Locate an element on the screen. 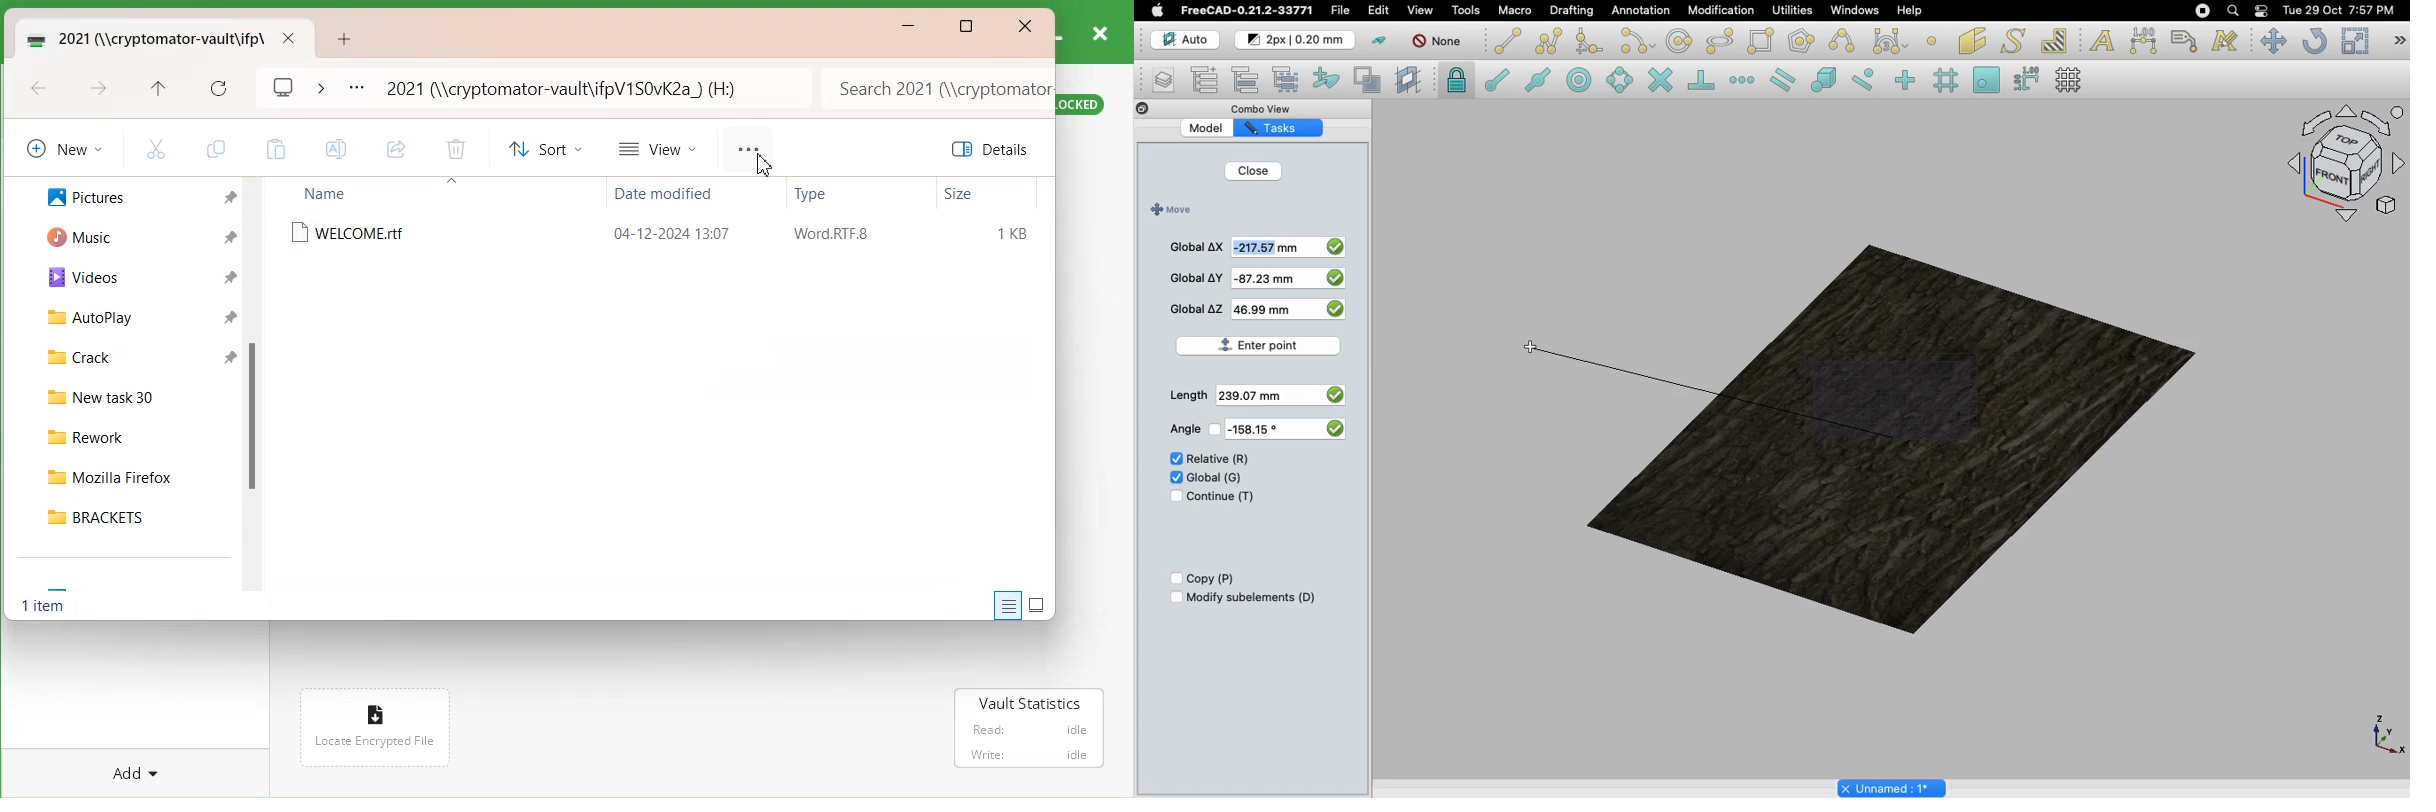 This screenshot has height=812, width=2436. Size is located at coordinates (977, 194).